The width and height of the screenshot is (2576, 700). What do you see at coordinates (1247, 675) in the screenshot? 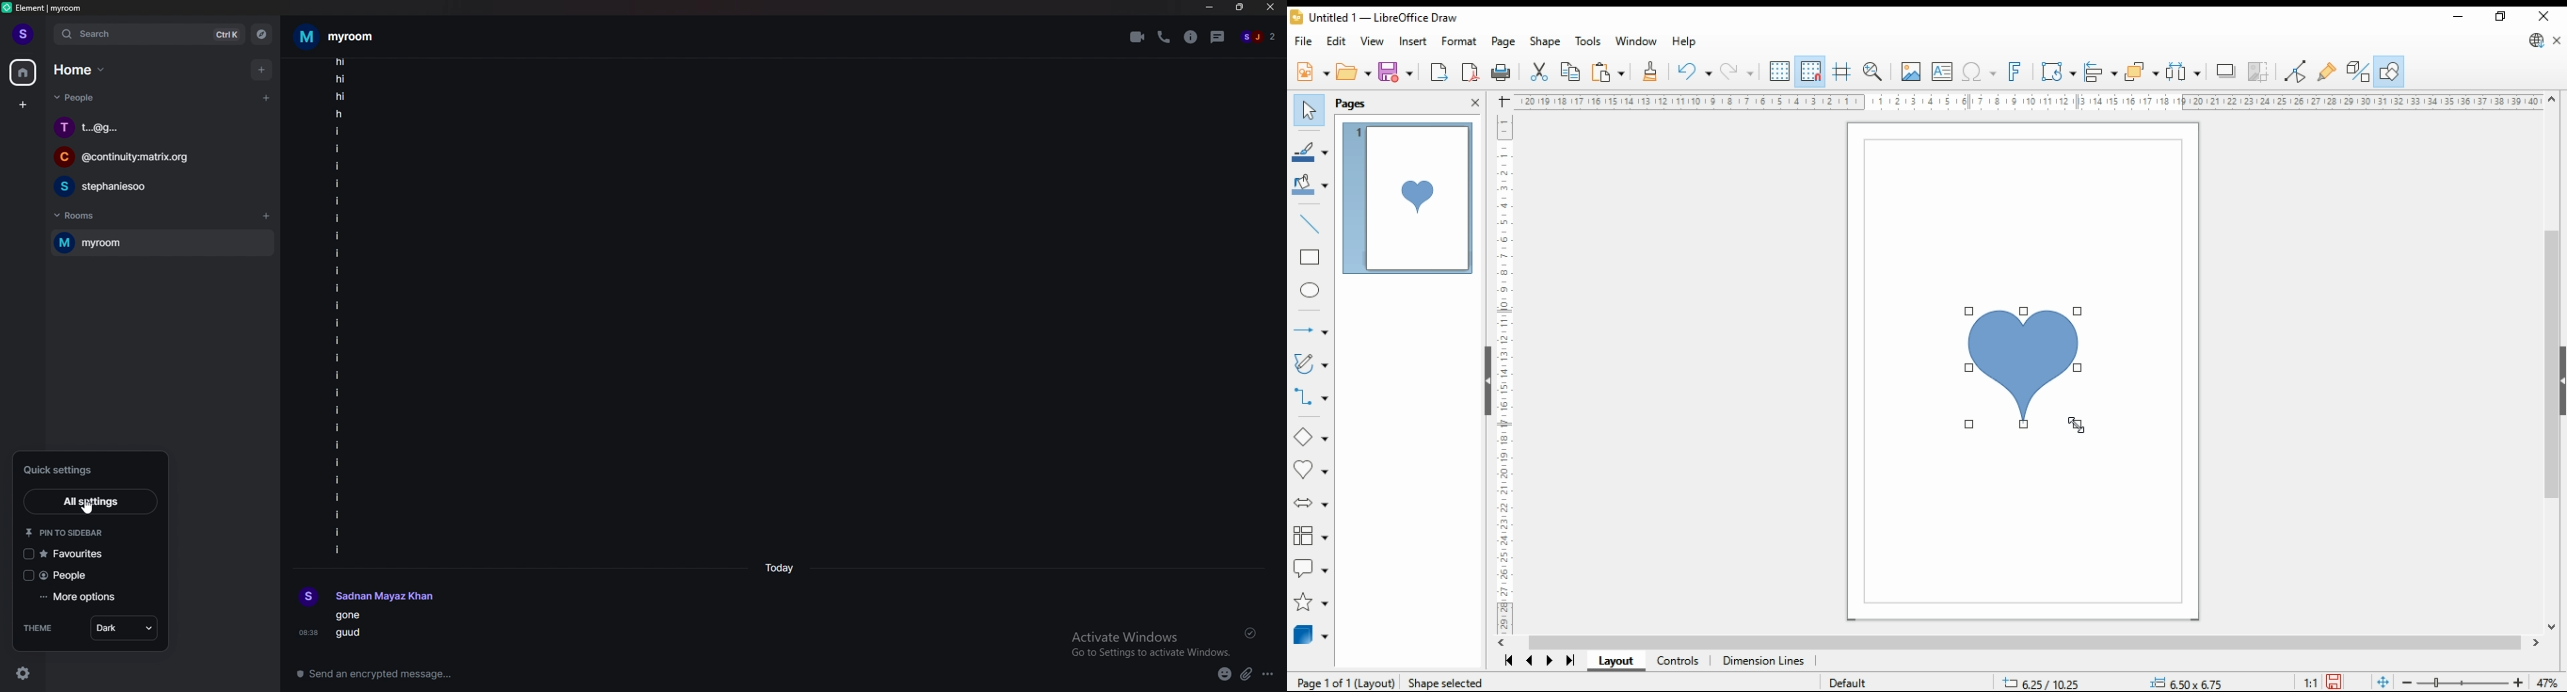
I see `attachment` at bounding box center [1247, 675].